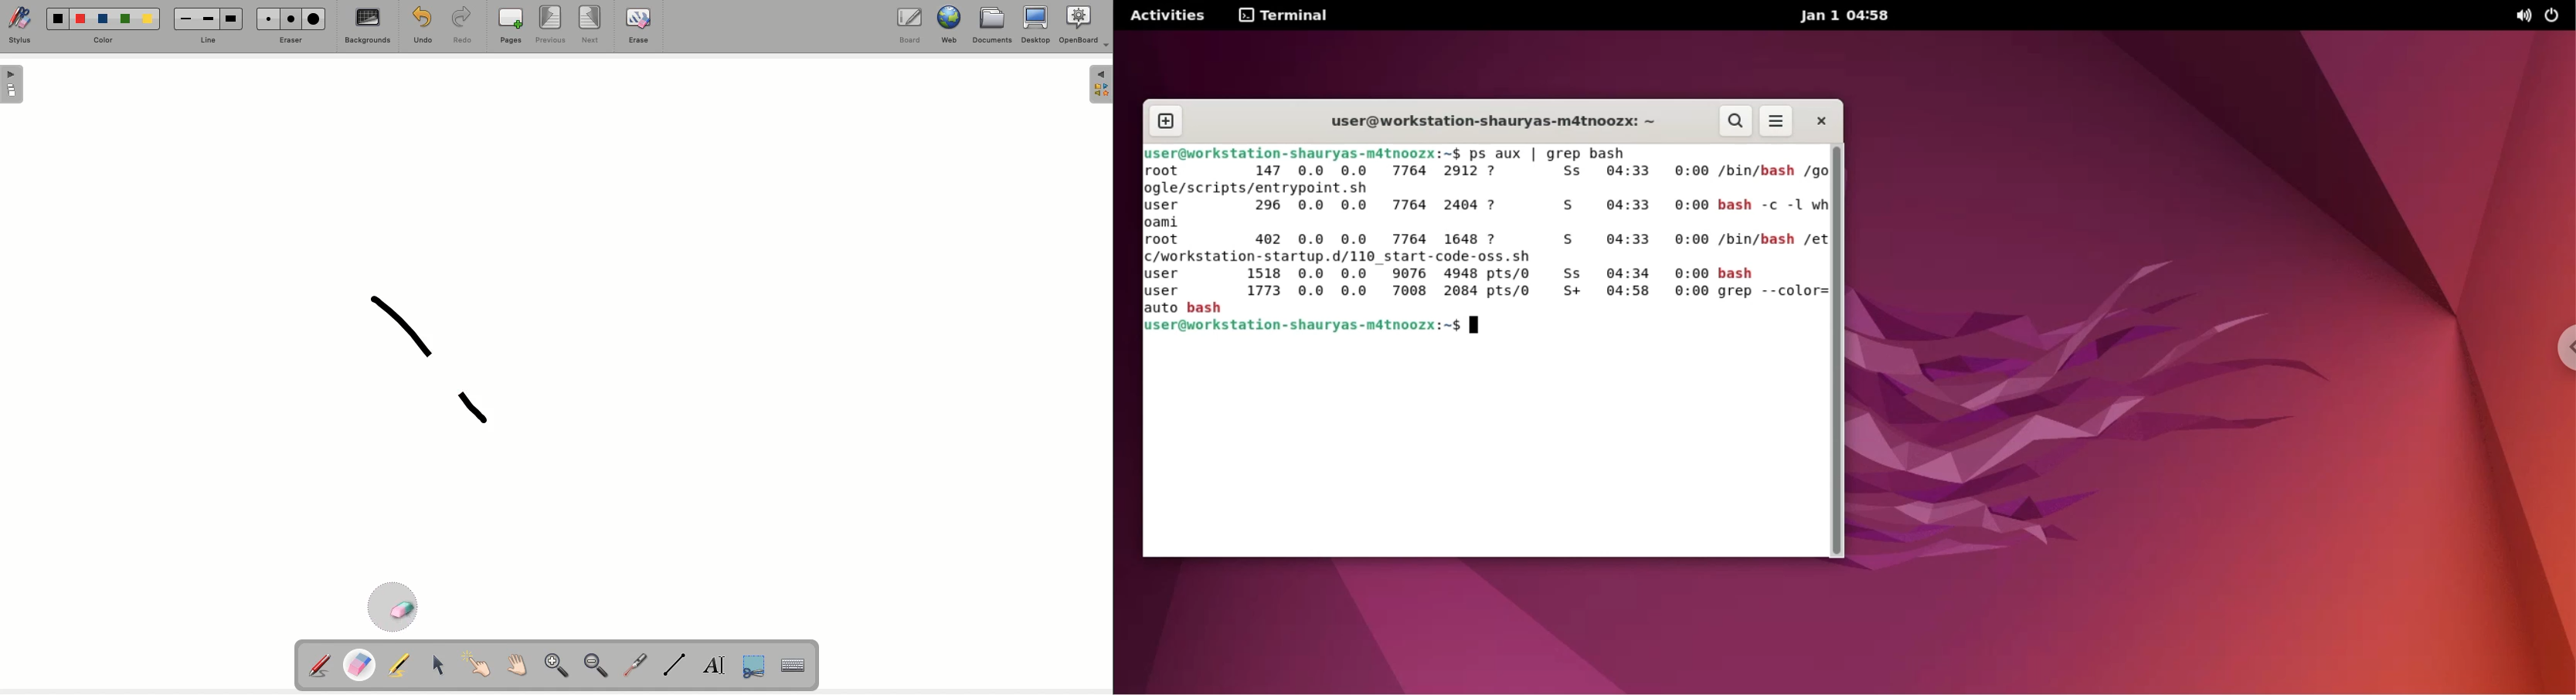 This screenshot has height=700, width=2576. Describe the element at coordinates (362, 664) in the screenshot. I see `Eraser` at that location.